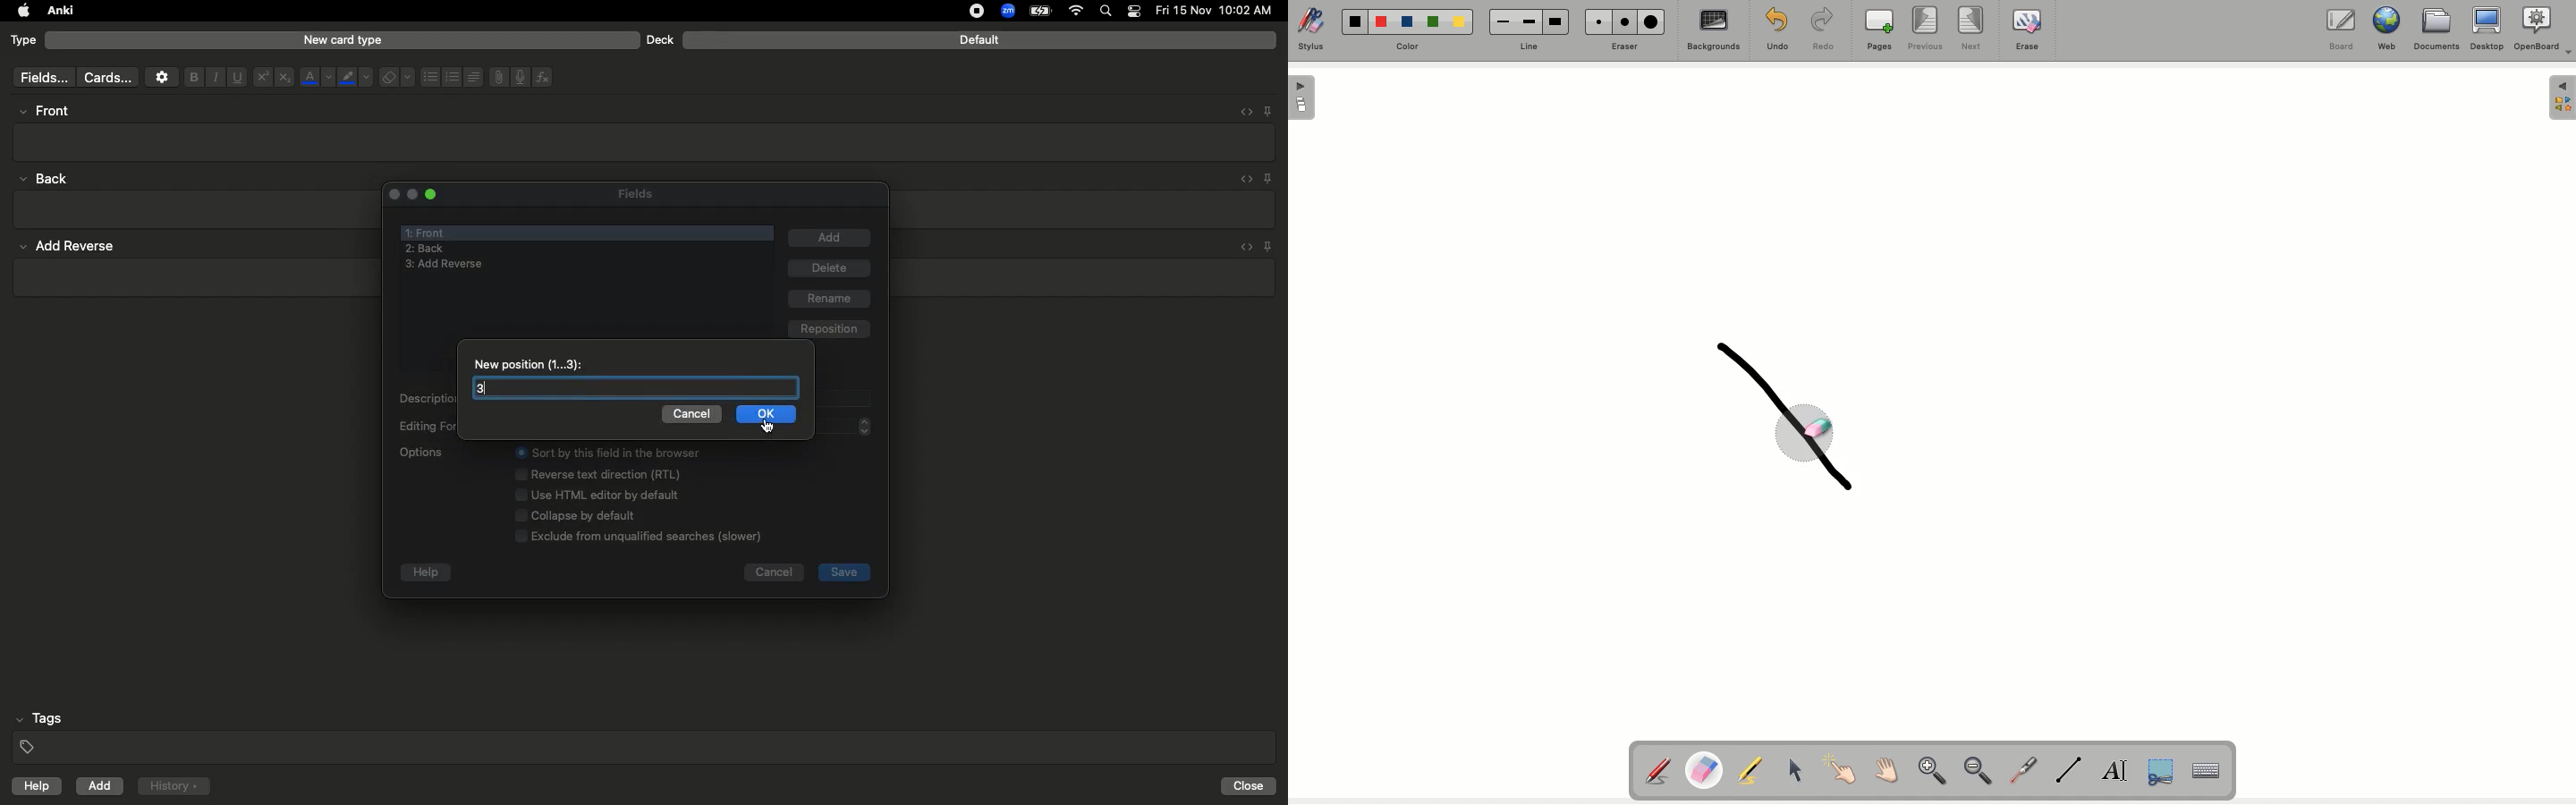 Image resolution: width=2576 pixels, height=812 pixels. What do you see at coordinates (1251, 786) in the screenshot?
I see `Close` at bounding box center [1251, 786].